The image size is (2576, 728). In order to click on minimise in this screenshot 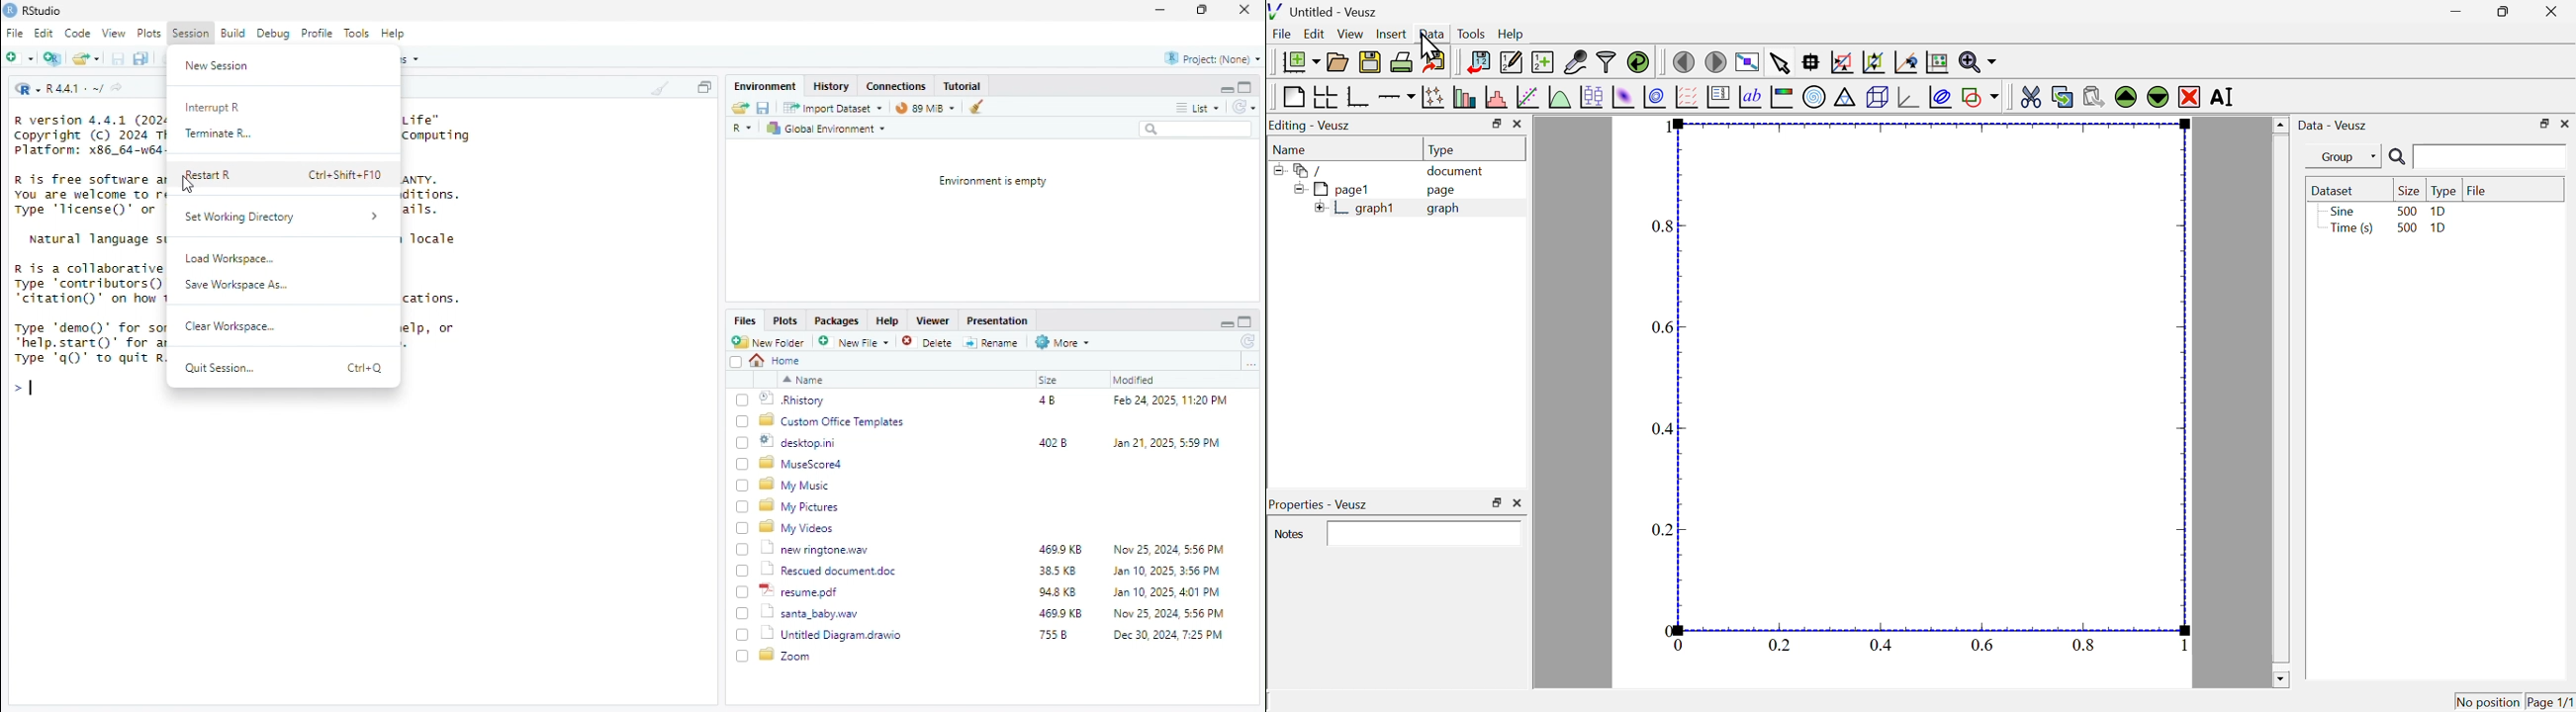, I will do `click(1226, 324)`.